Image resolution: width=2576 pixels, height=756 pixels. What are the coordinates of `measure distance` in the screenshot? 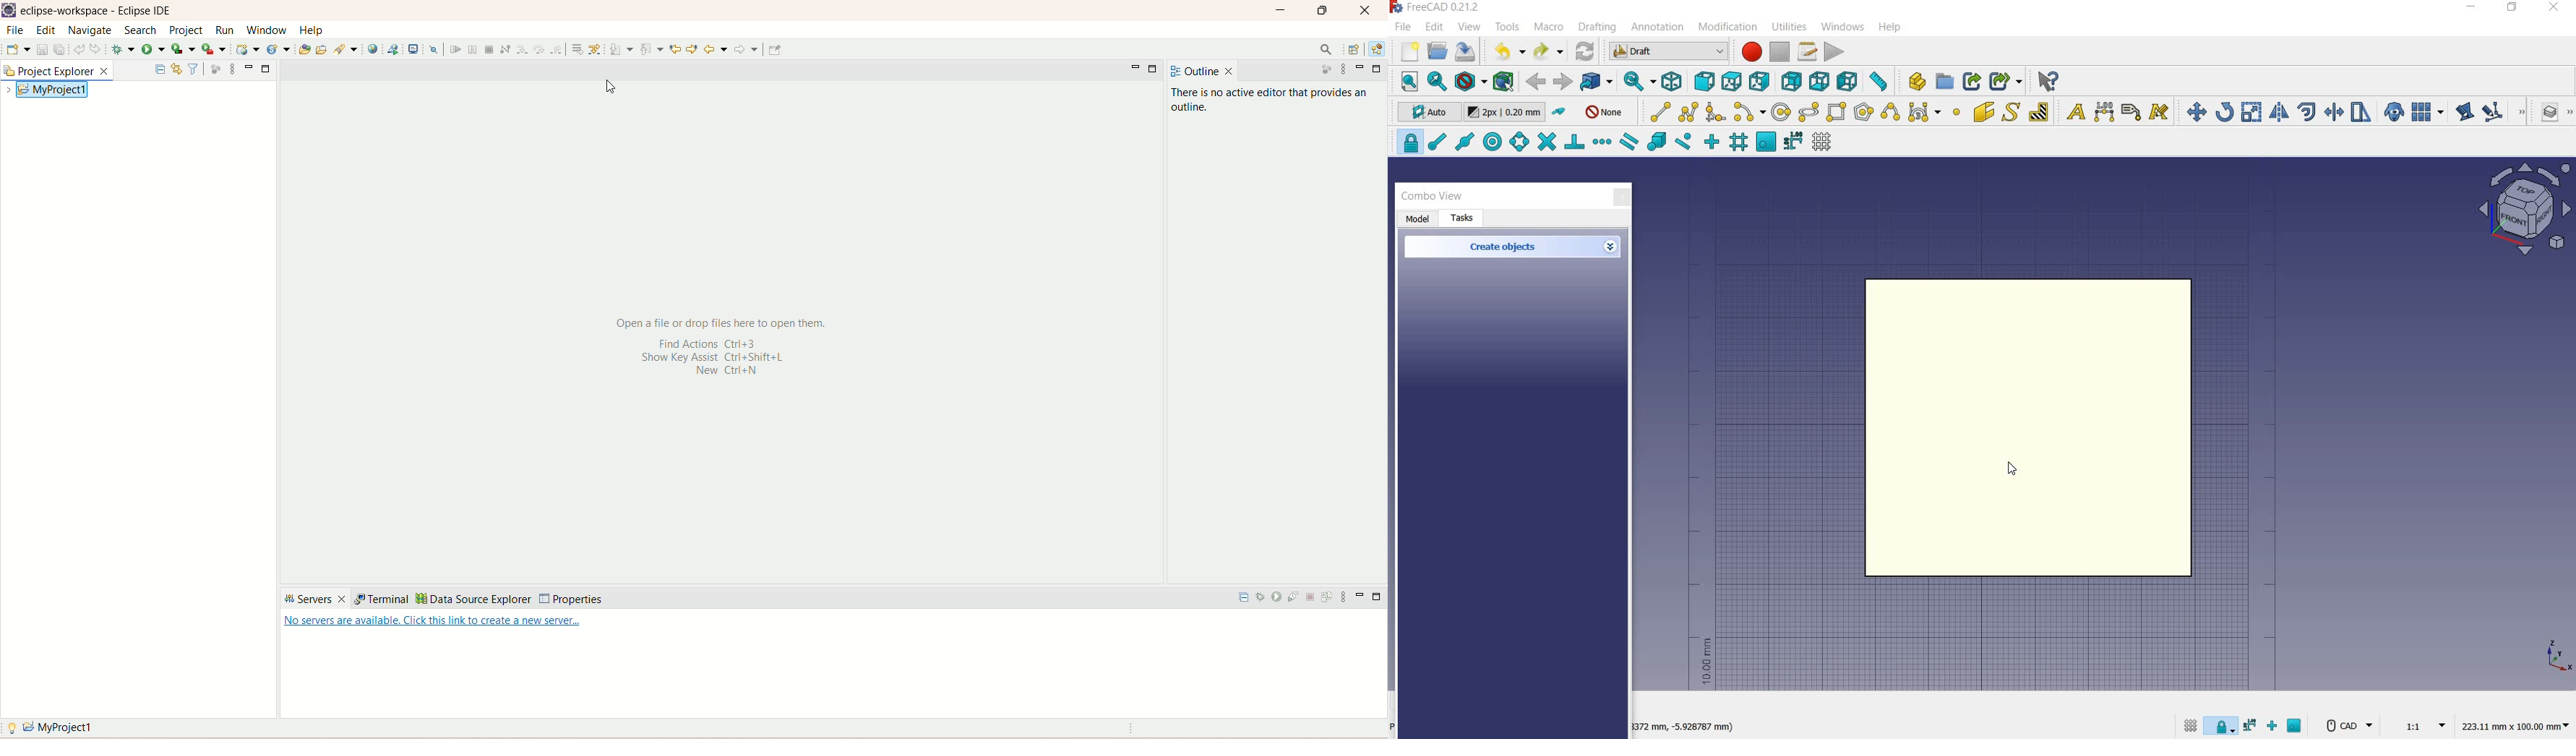 It's located at (1880, 81).